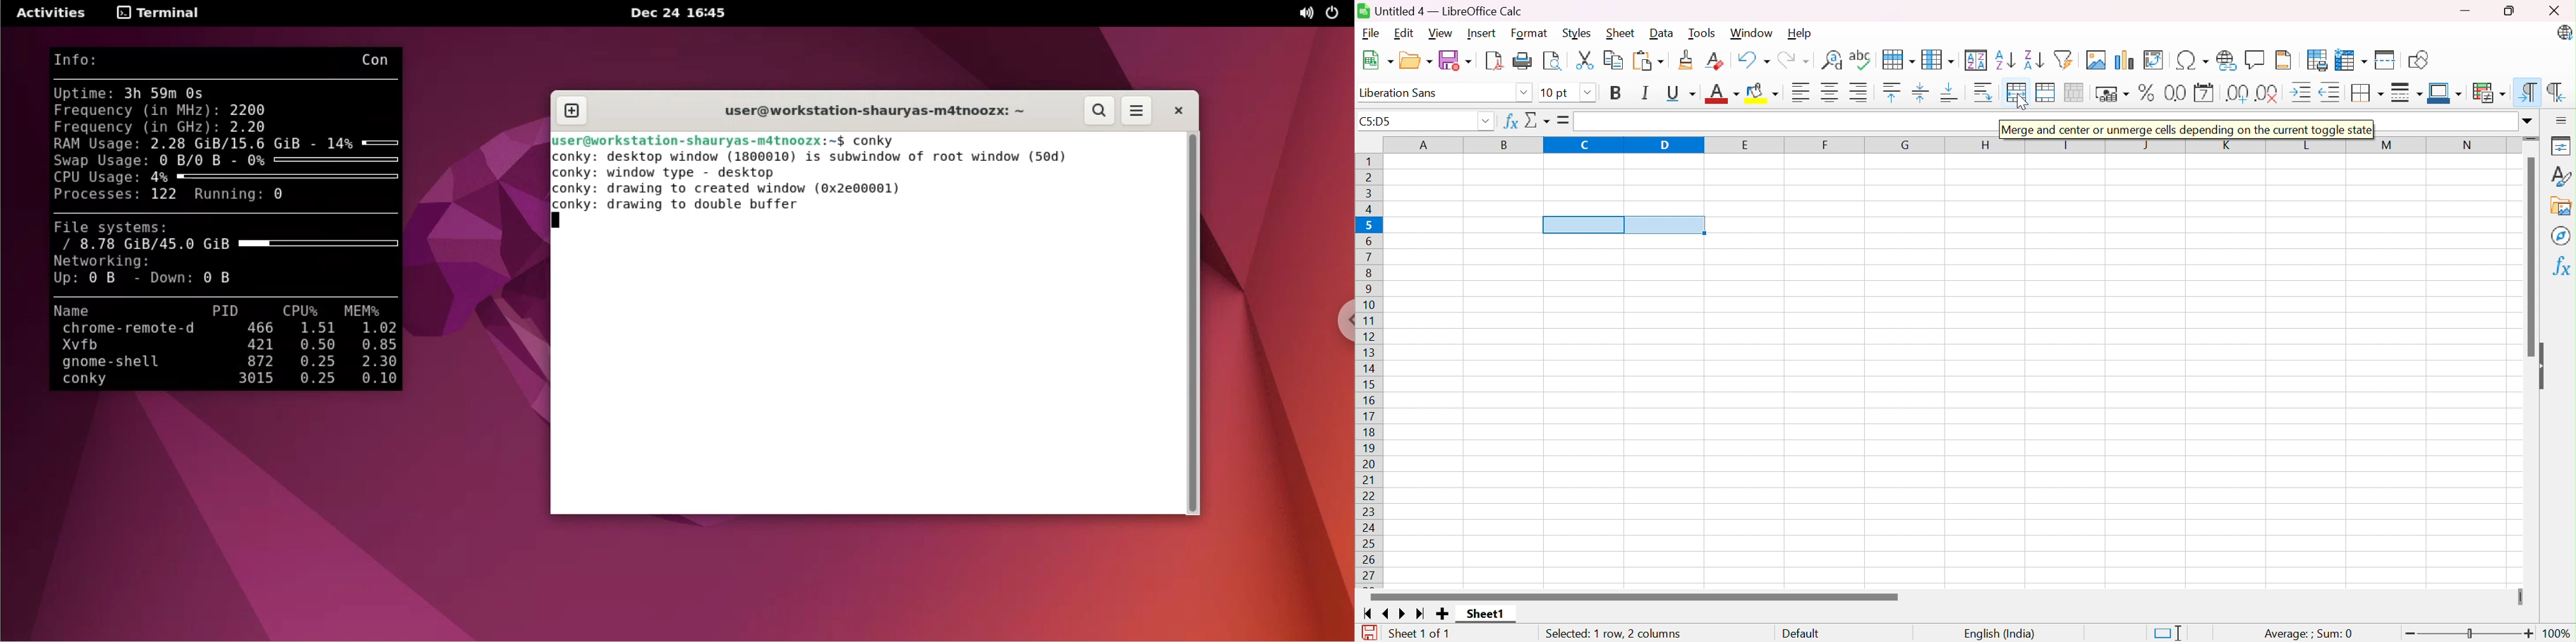  Describe the element at coordinates (1422, 615) in the screenshot. I see `Scroll to last sheet` at that location.